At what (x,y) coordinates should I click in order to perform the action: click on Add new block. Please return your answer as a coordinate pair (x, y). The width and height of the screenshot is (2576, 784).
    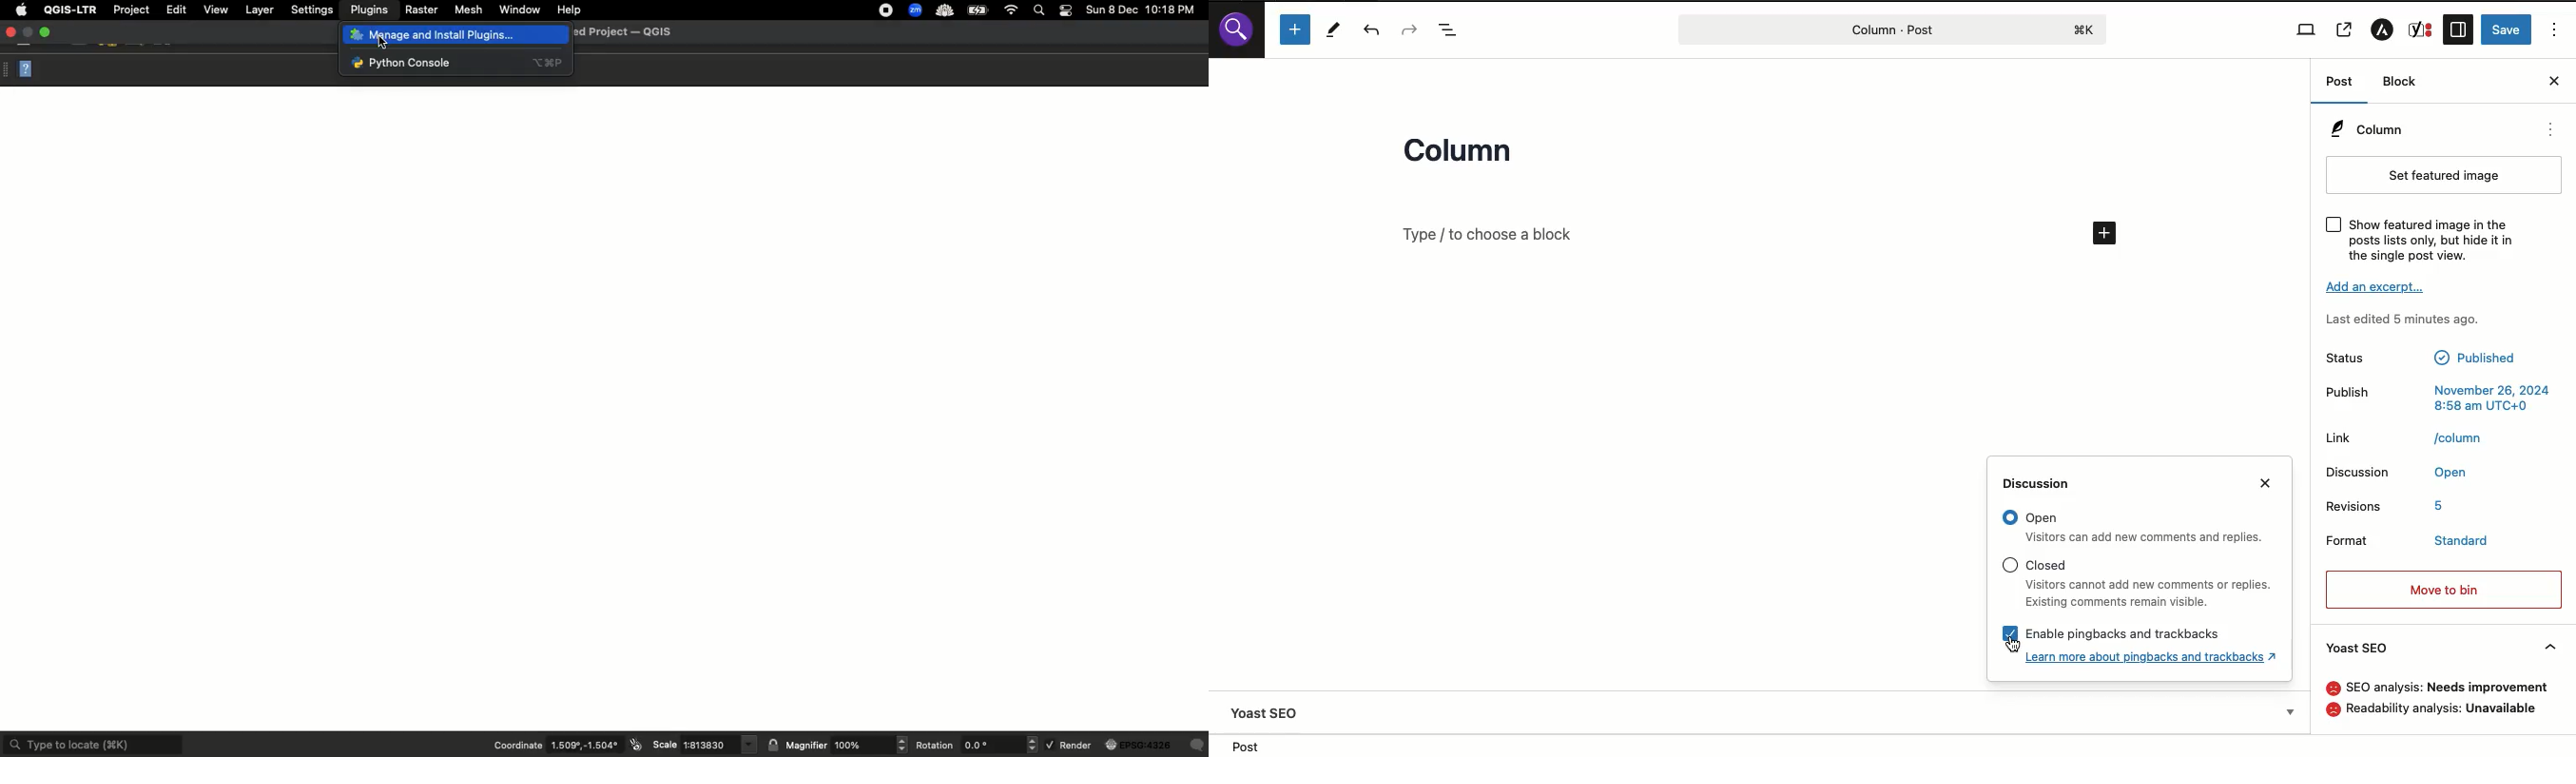
    Looking at the image, I should click on (1297, 30).